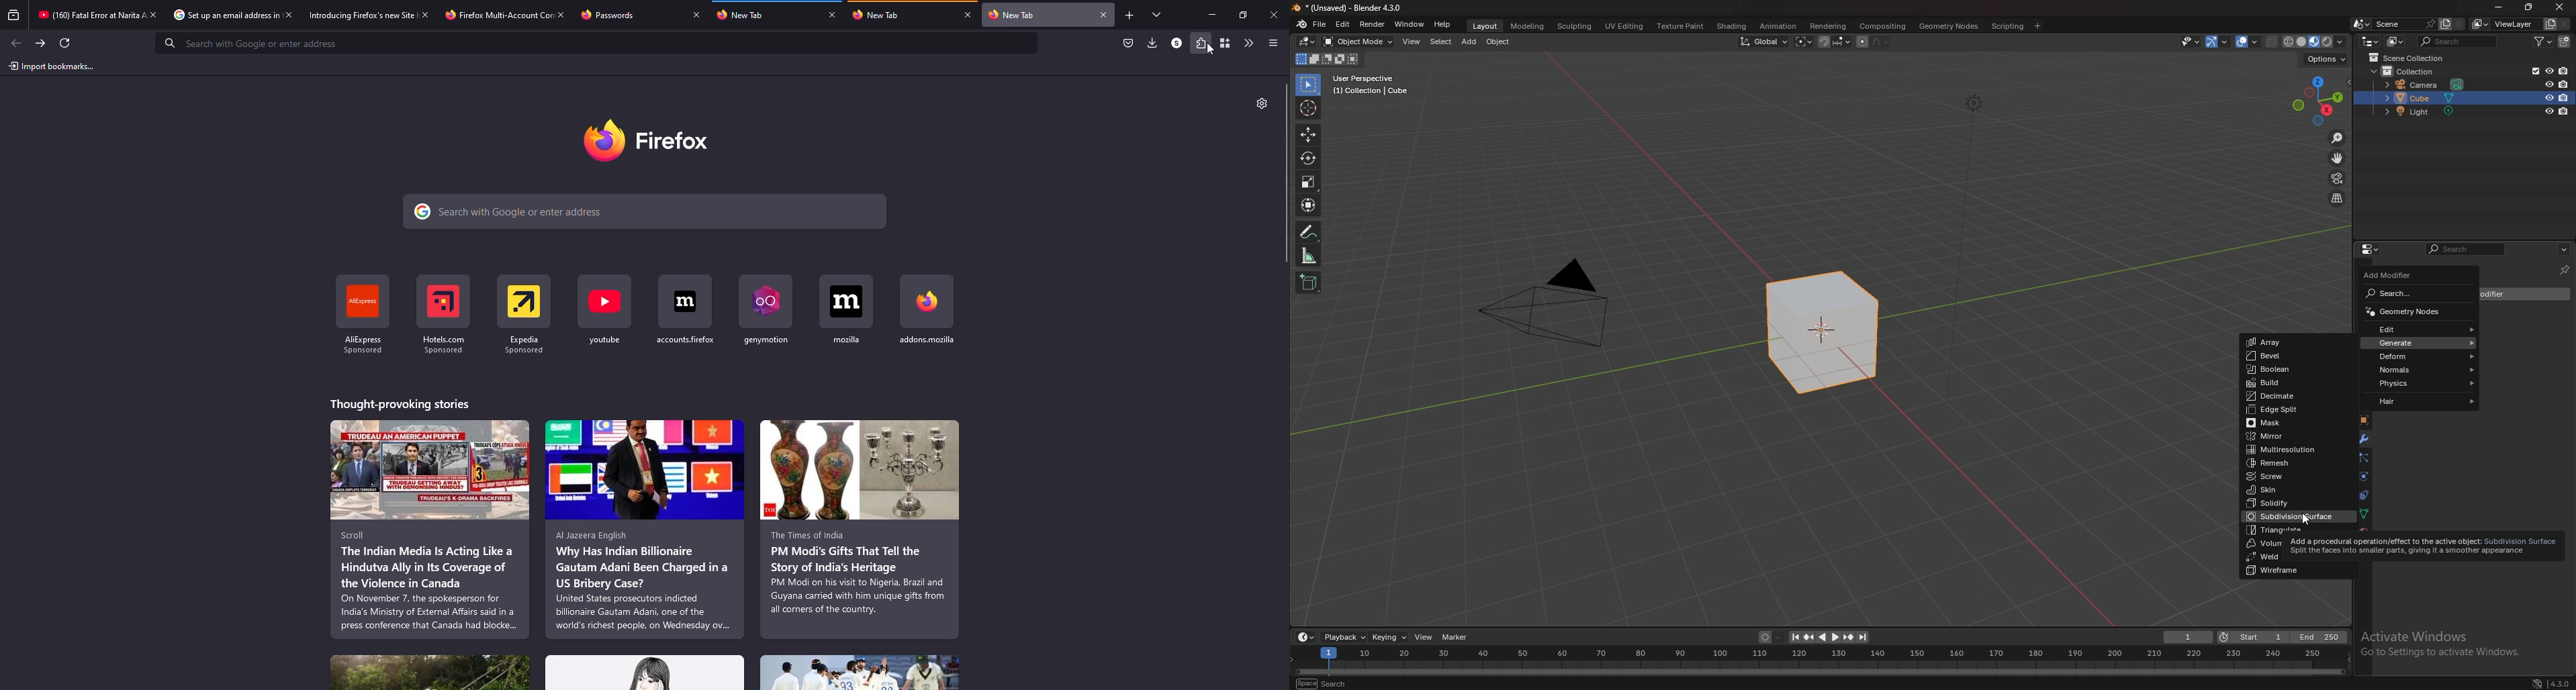 This screenshot has width=2576, height=700. What do you see at coordinates (217, 14) in the screenshot?
I see `tab` at bounding box center [217, 14].